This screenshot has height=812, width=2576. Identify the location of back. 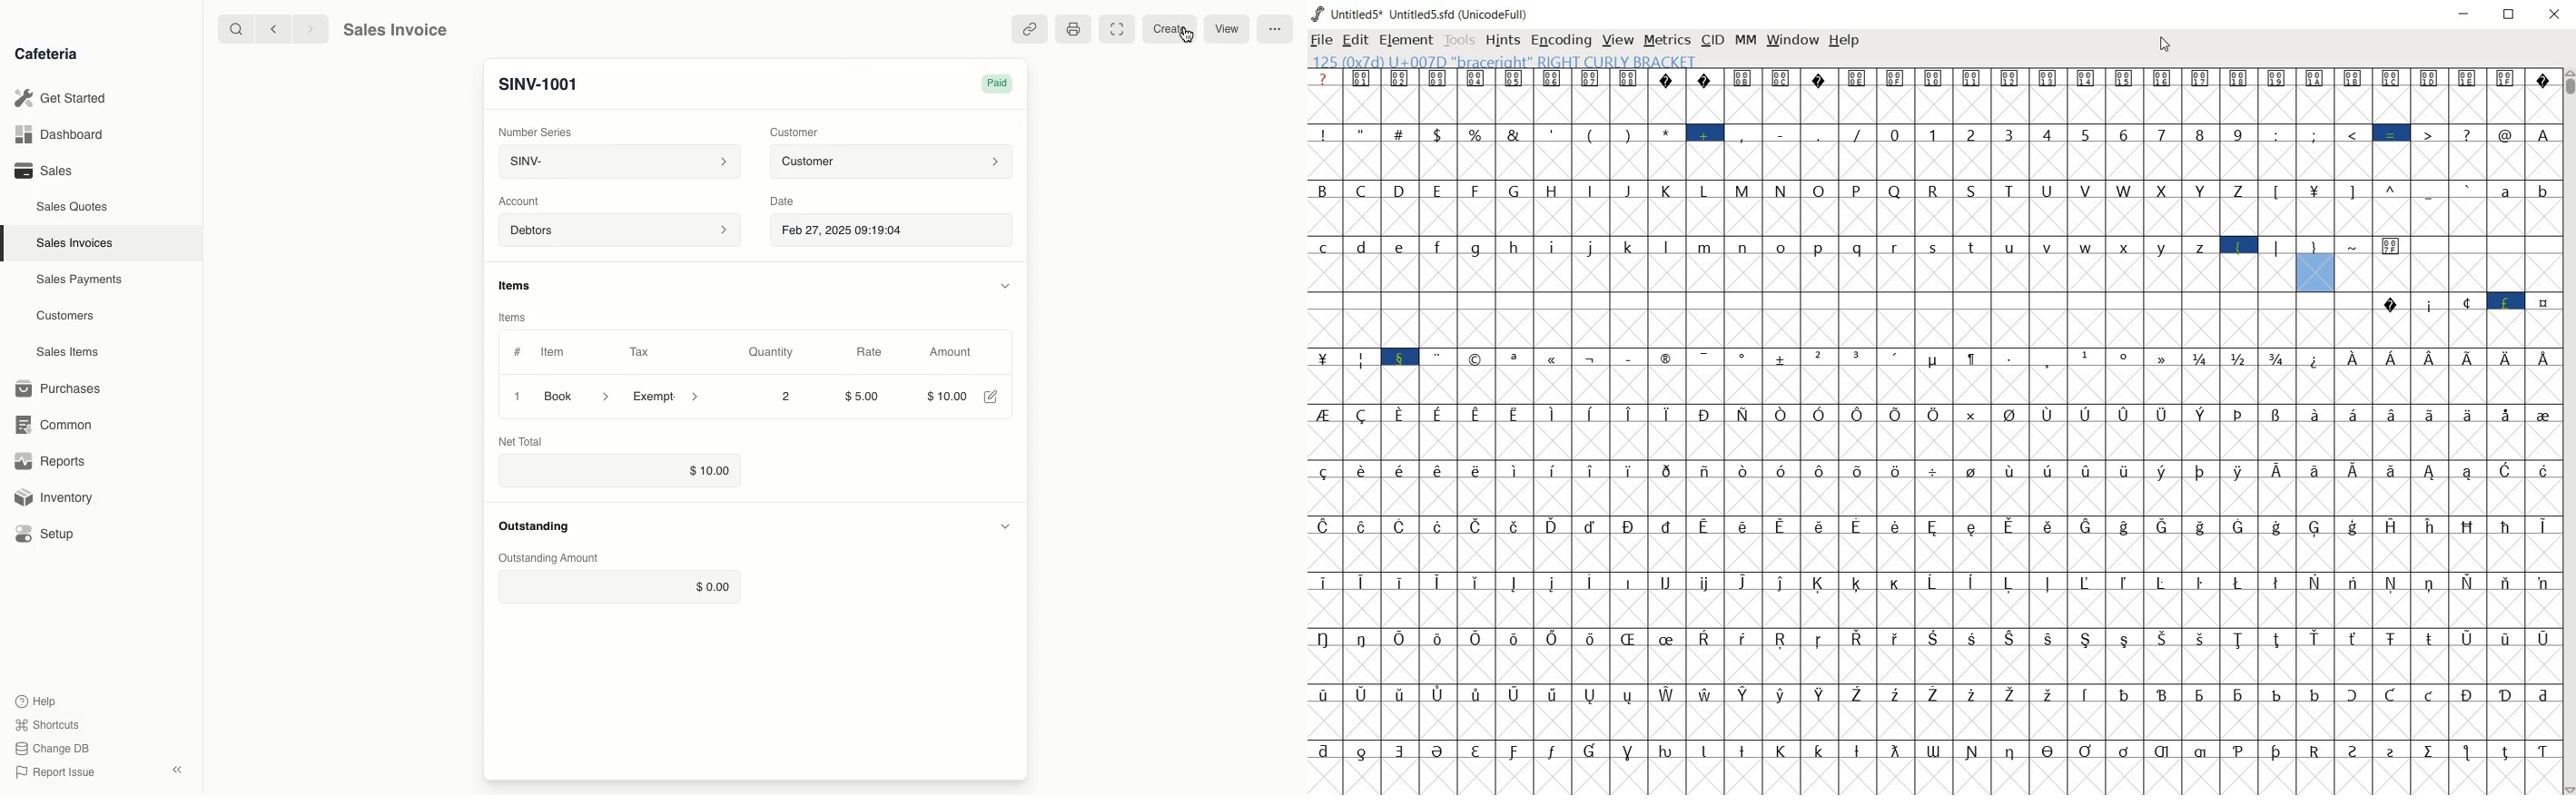
(276, 29).